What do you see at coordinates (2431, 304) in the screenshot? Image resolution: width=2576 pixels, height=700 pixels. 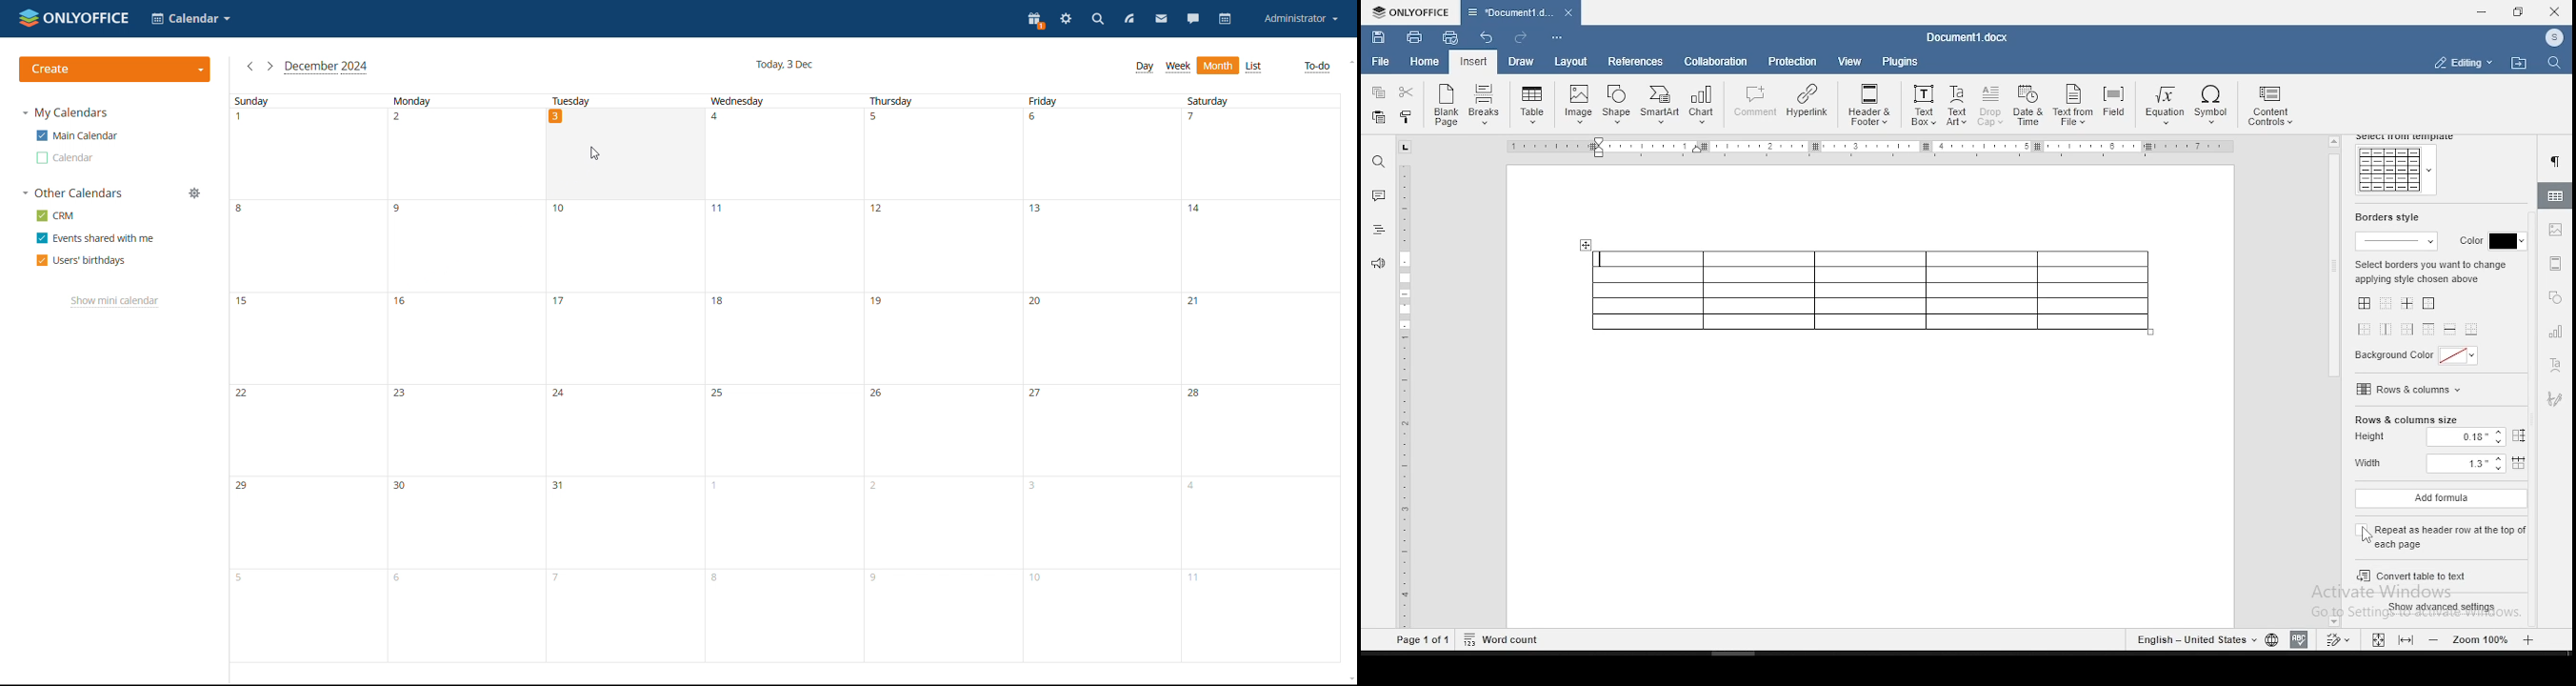 I see `outer border only` at bounding box center [2431, 304].